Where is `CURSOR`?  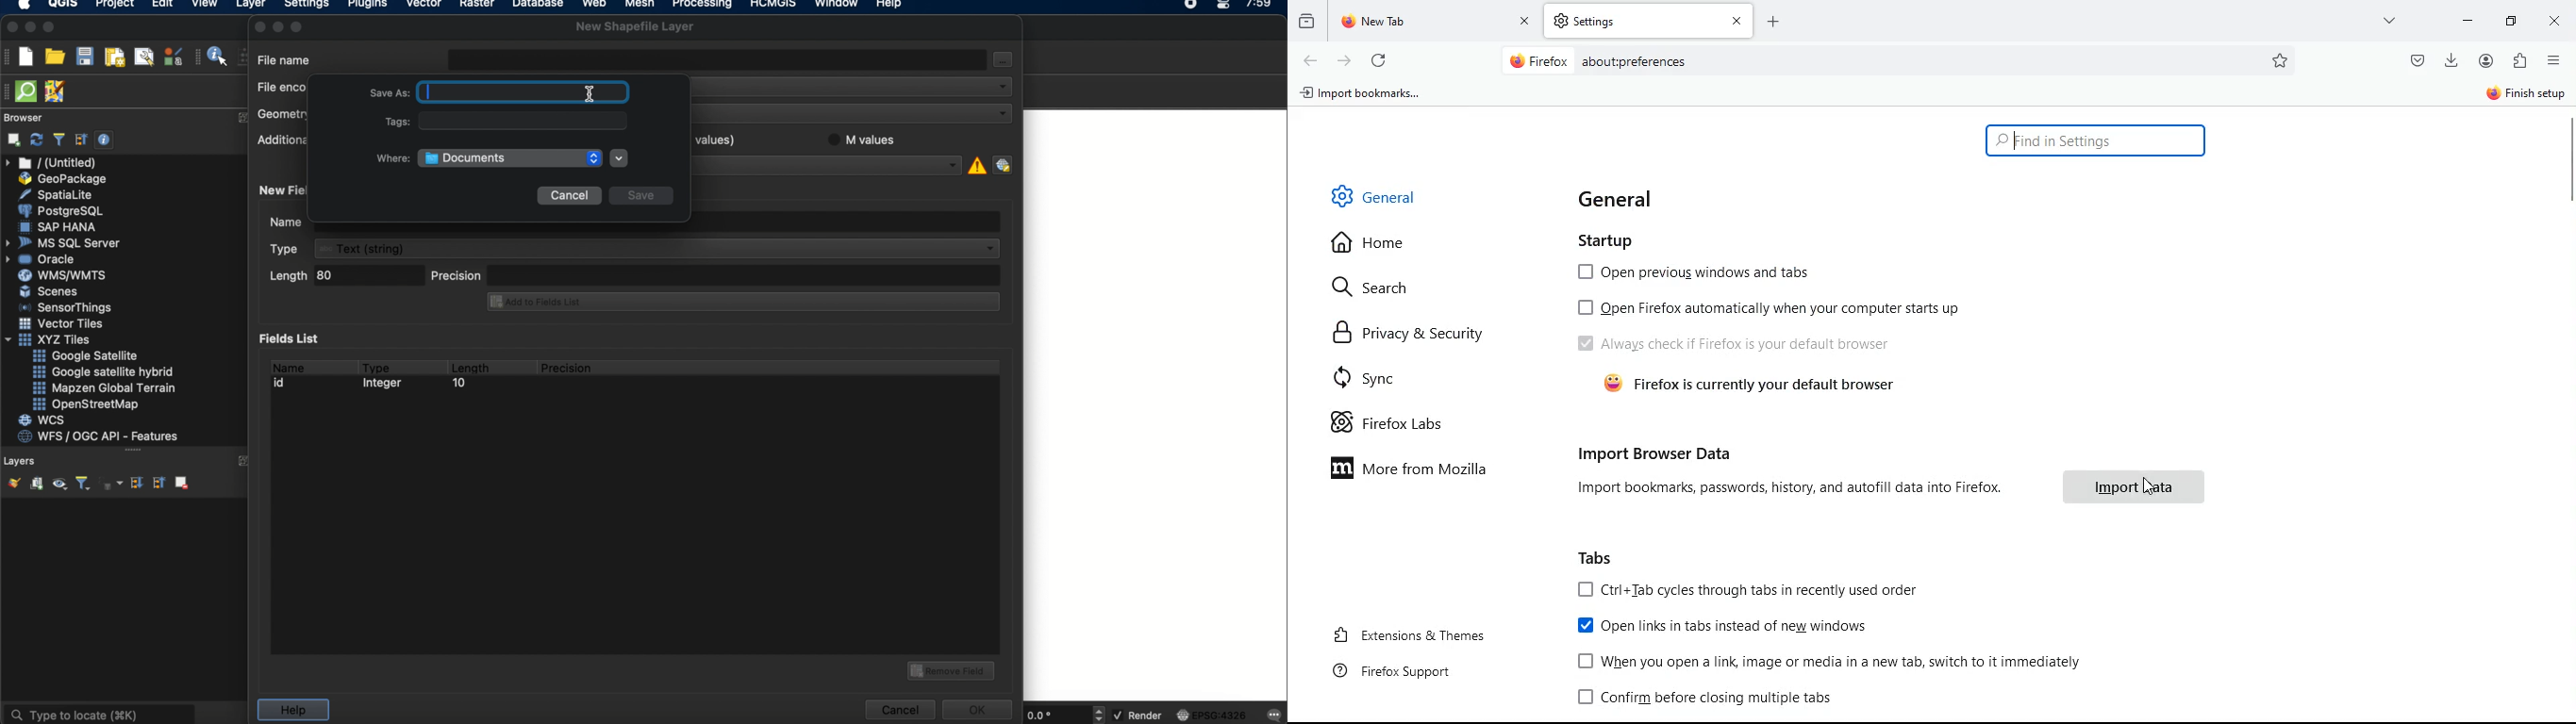 CURSOR is located at coordinates (594, 94).